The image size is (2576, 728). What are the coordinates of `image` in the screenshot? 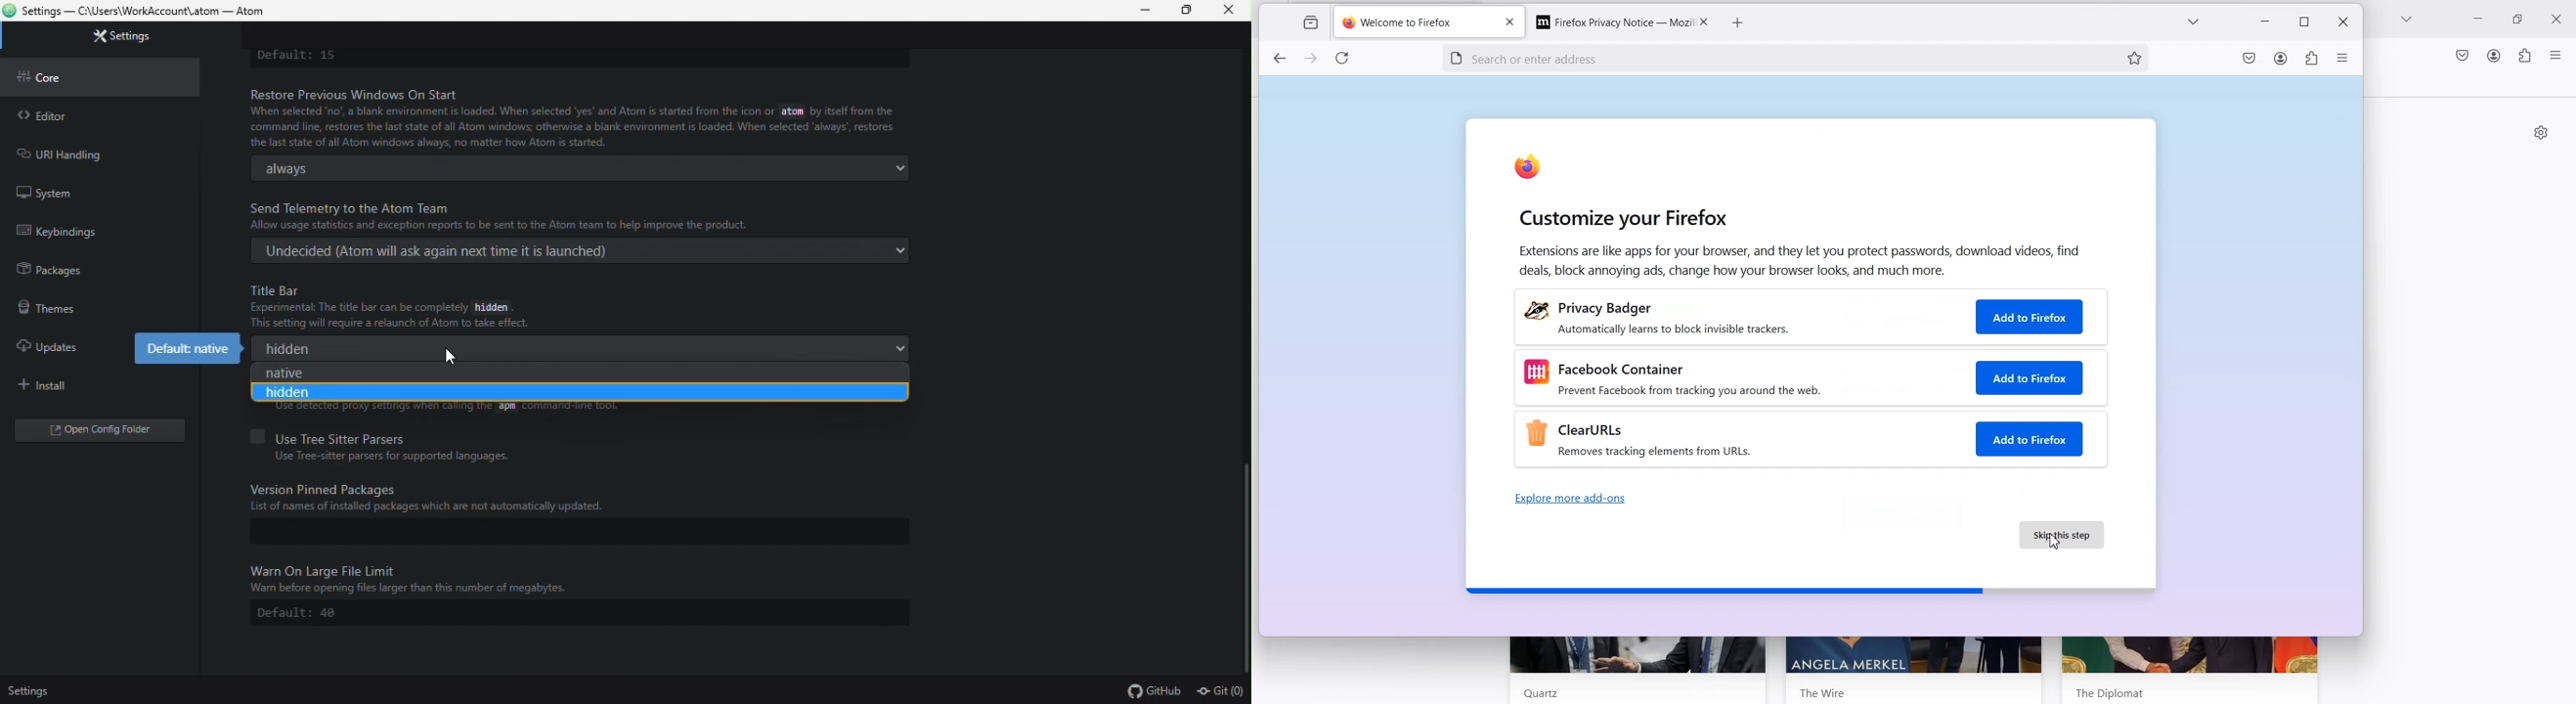 It's located at (1536, 373).